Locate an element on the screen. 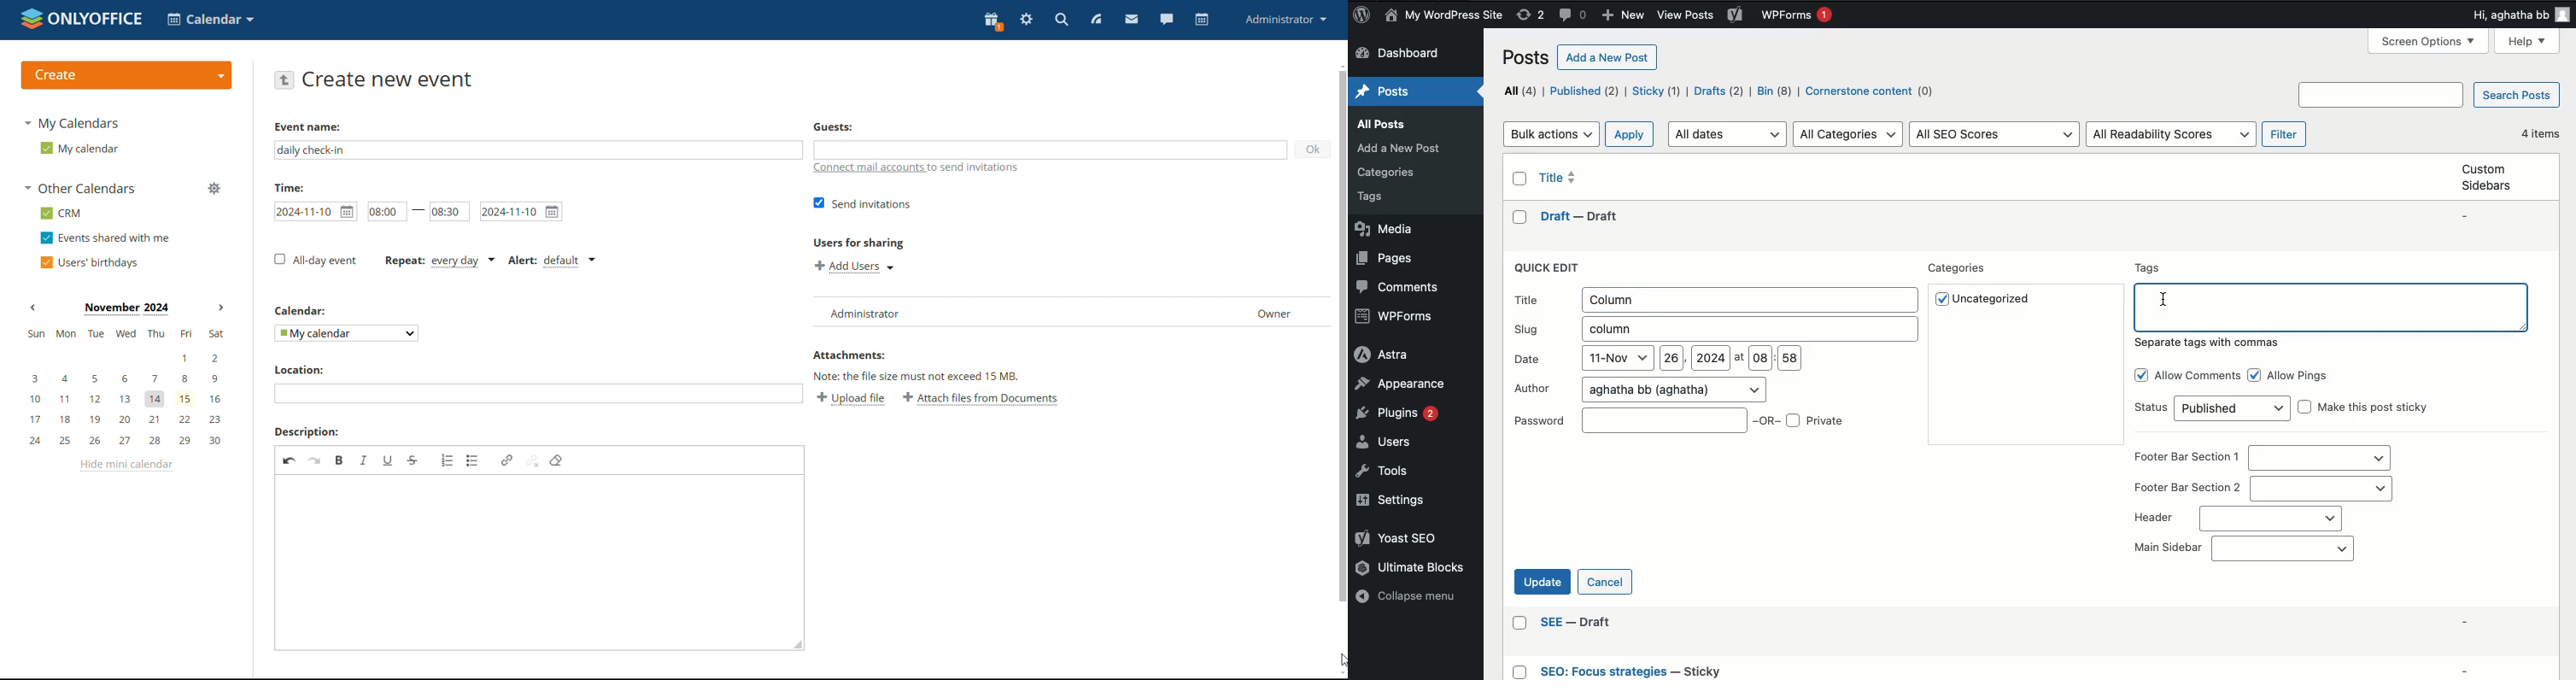 The width and height of the screenshot is (2576, 700). connect mail accounts  is located at coordinates (927, 168).